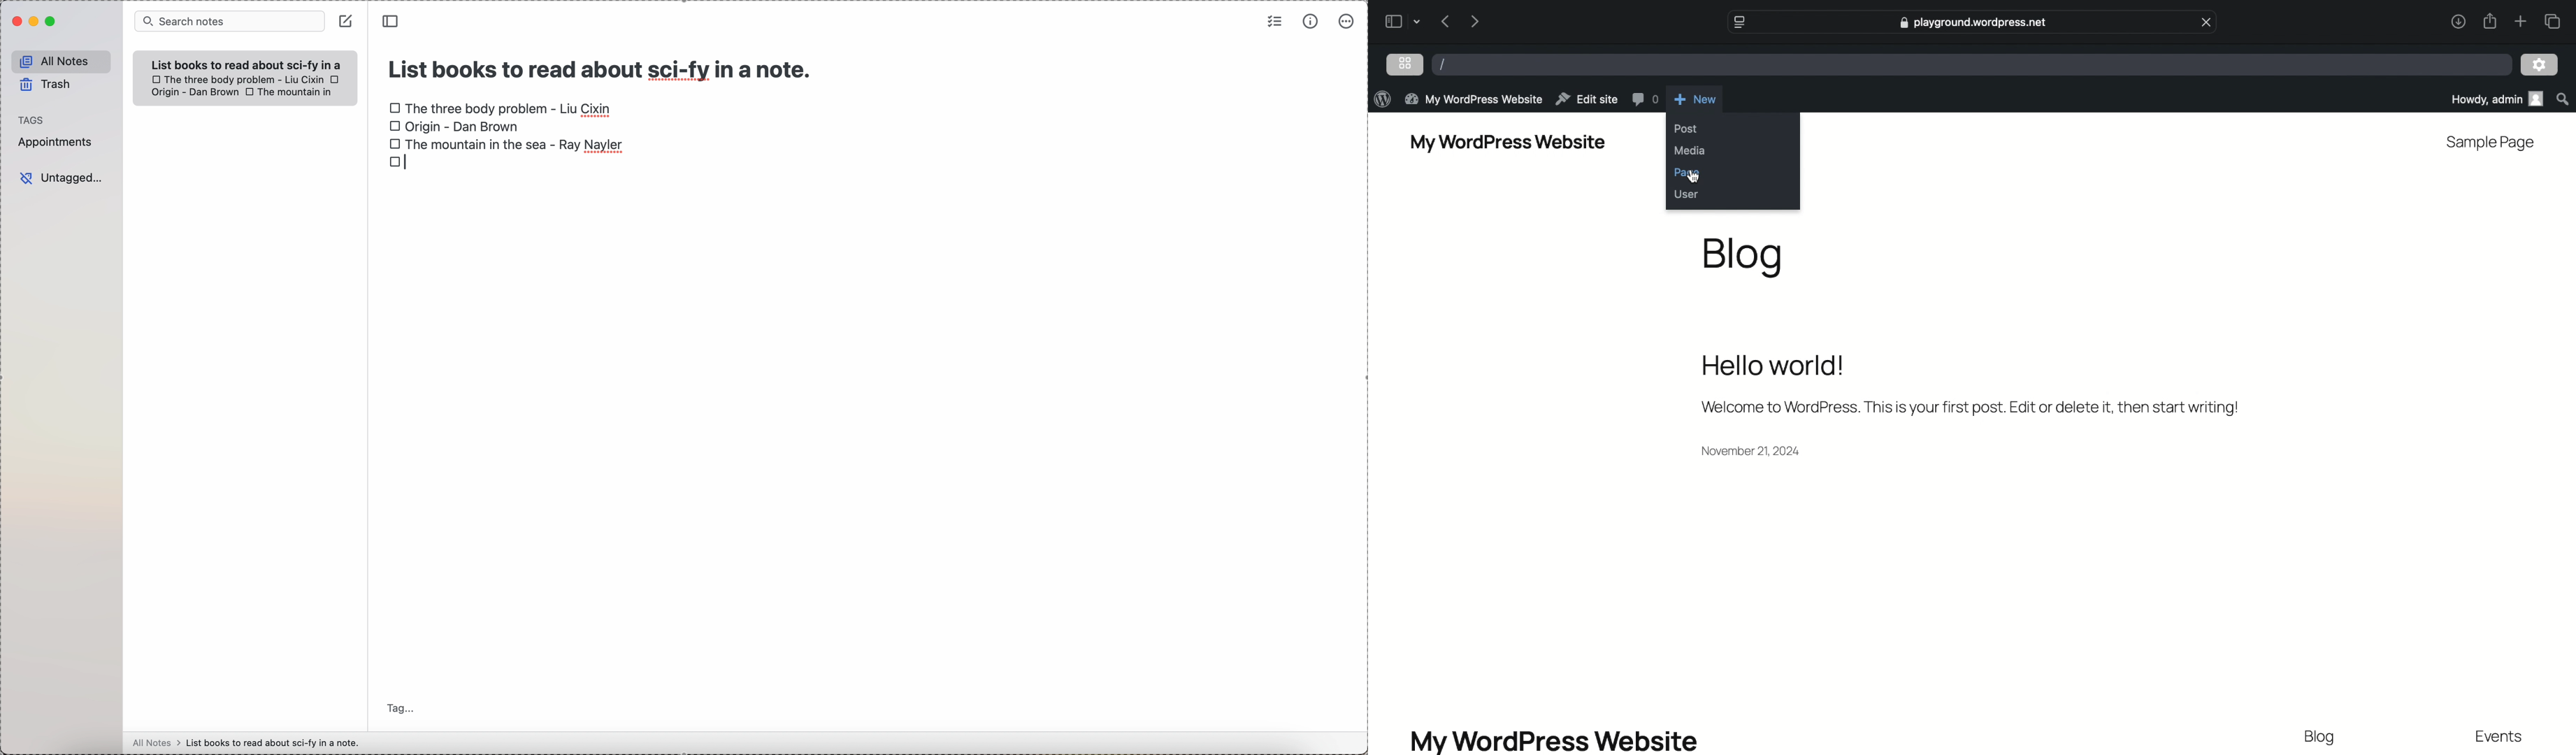  What do you see at coordinates (2540, 66) in the screenshot?
I see `settings` at bounding box center [2540, 66].